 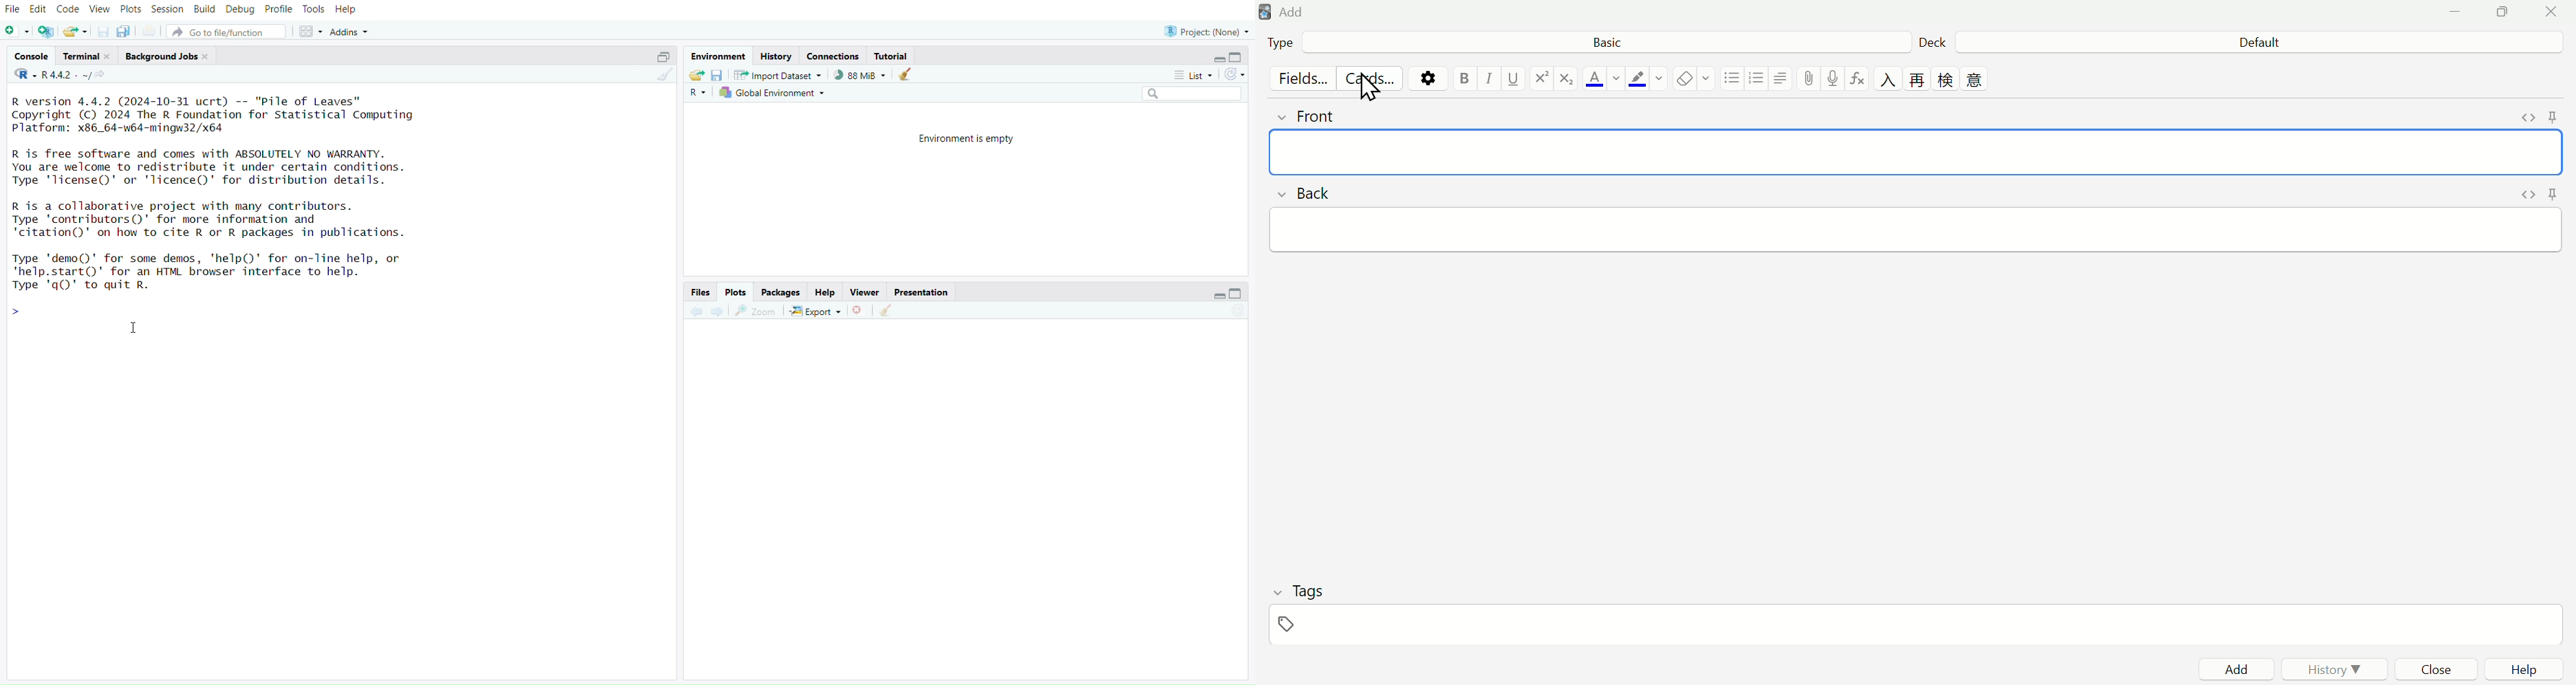 I want to click on connections, so click(x=833, y=57).